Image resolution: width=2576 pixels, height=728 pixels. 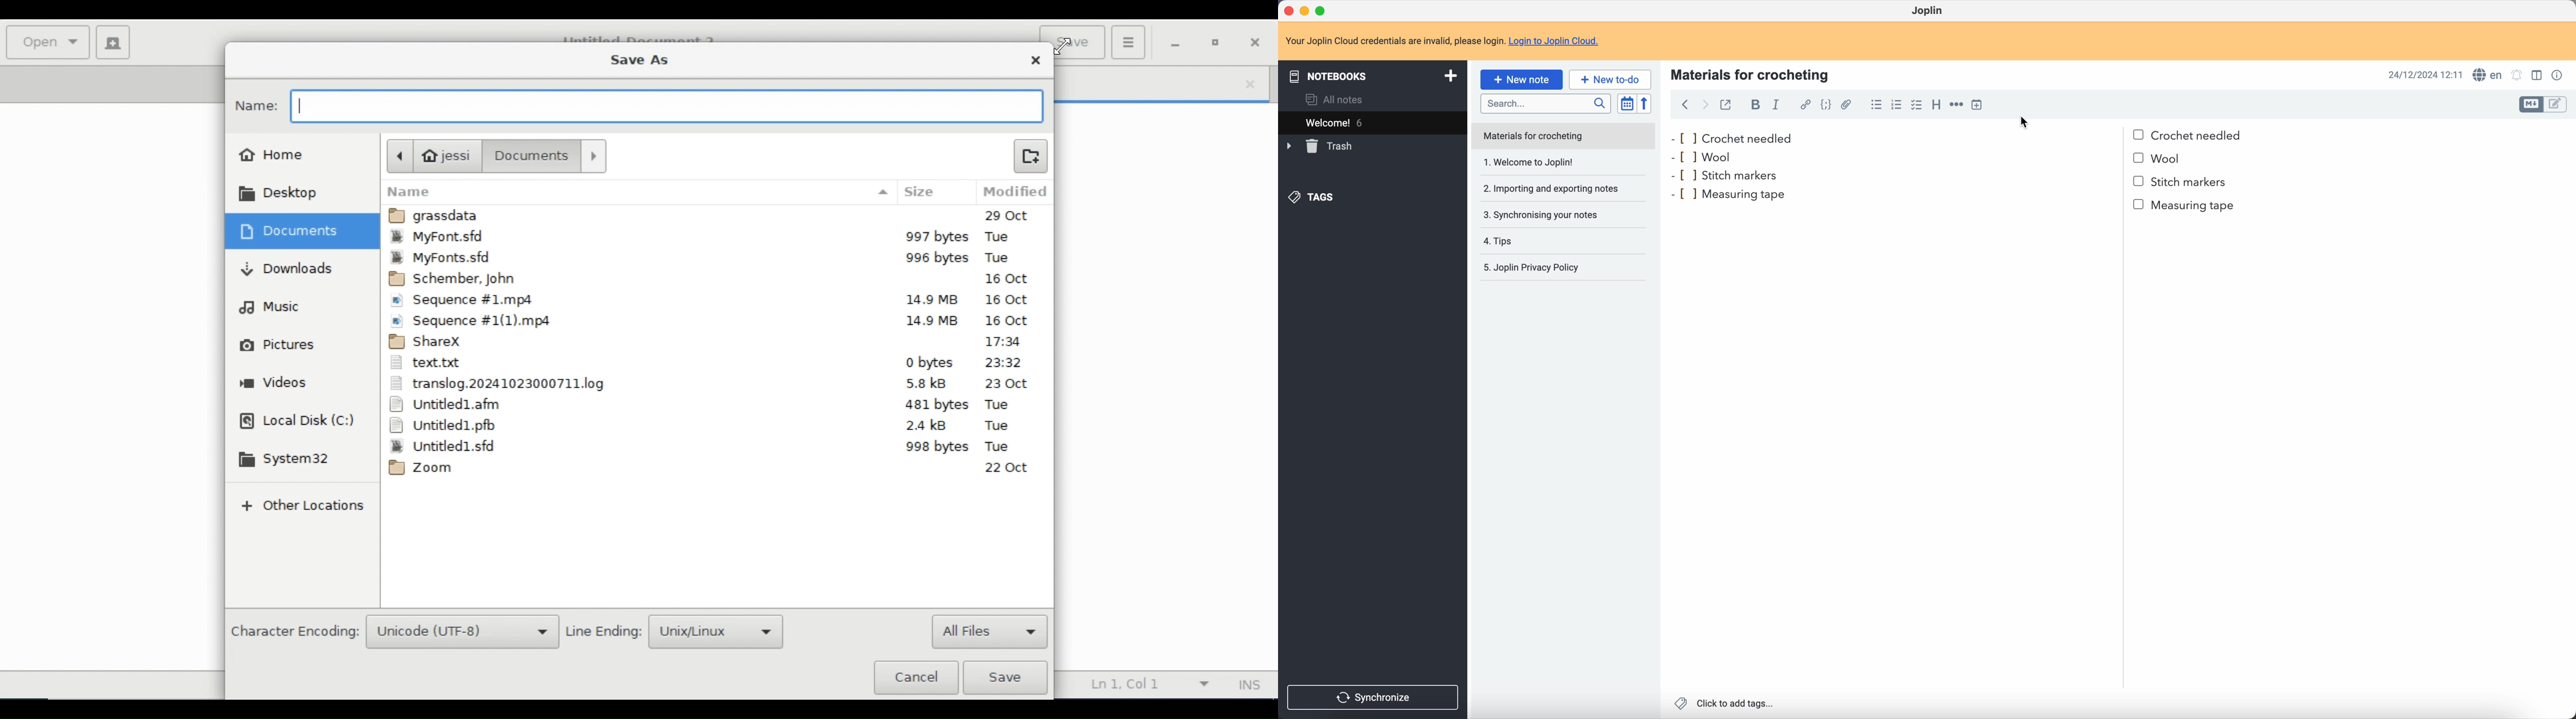 What do you see at coordinates (1307, 11) in the screenshot?
I see `minimize` at bounding box center [1307, 11].